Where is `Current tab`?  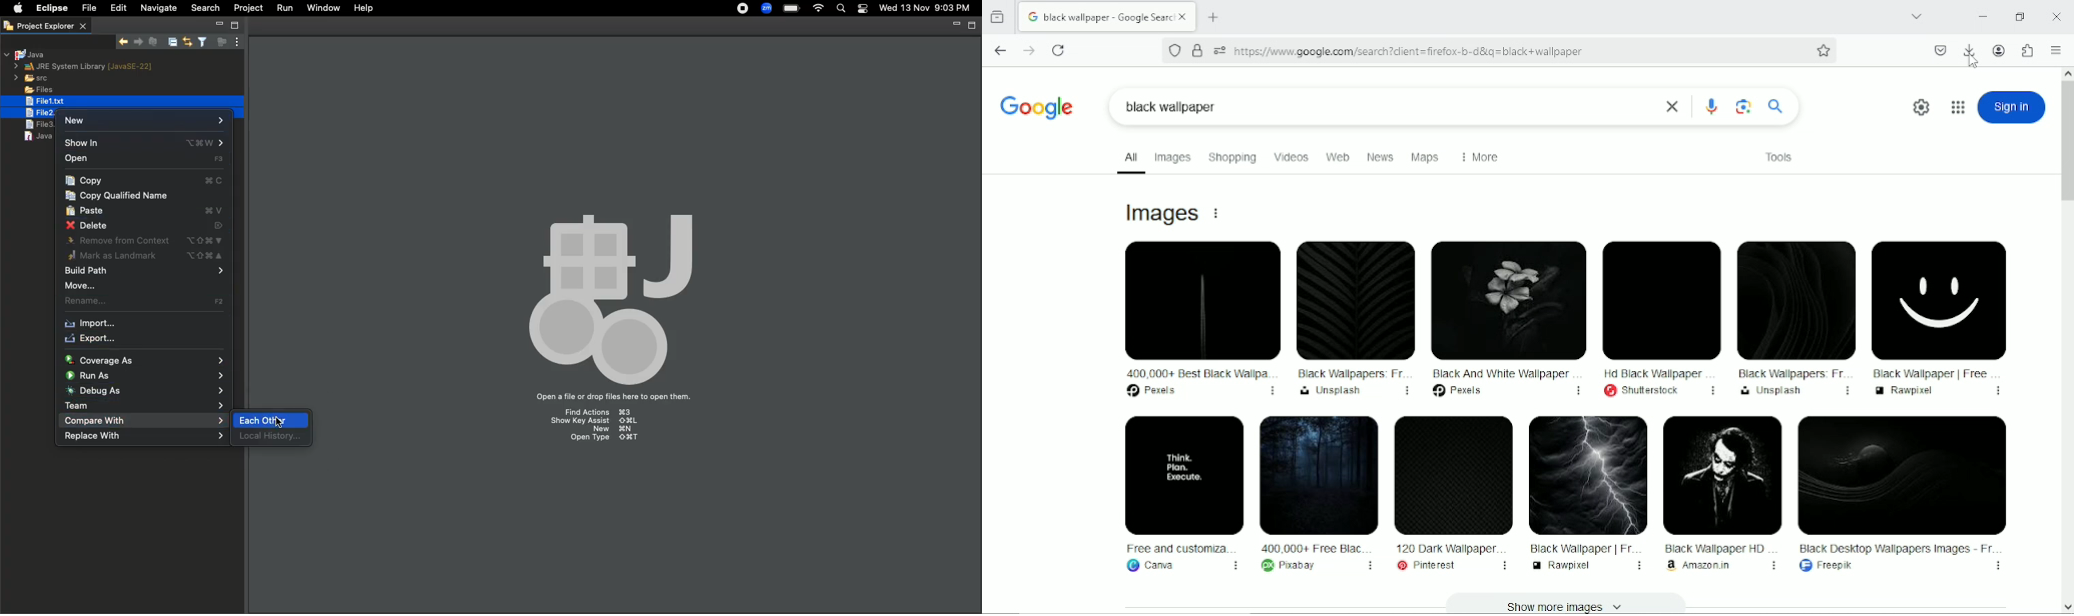 Current tab is located at coordinates (1099, 16).